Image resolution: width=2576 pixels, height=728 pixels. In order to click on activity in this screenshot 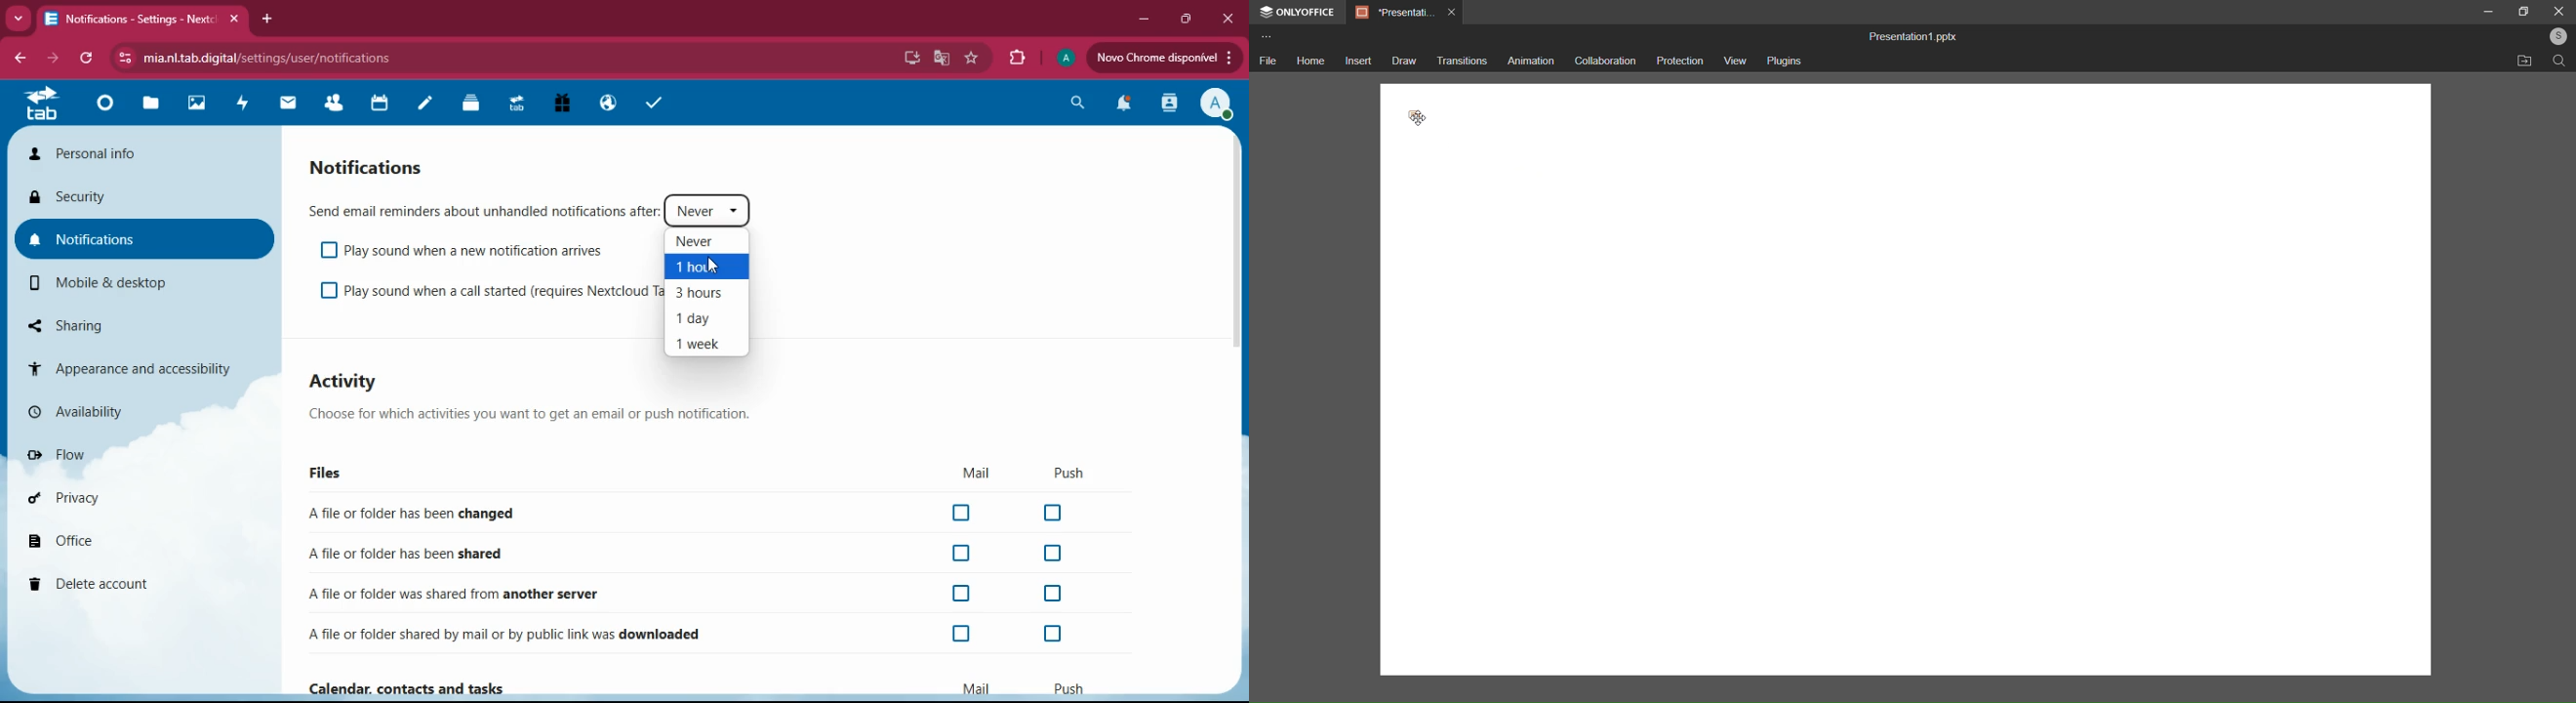, I will do `click(239, 104)`.